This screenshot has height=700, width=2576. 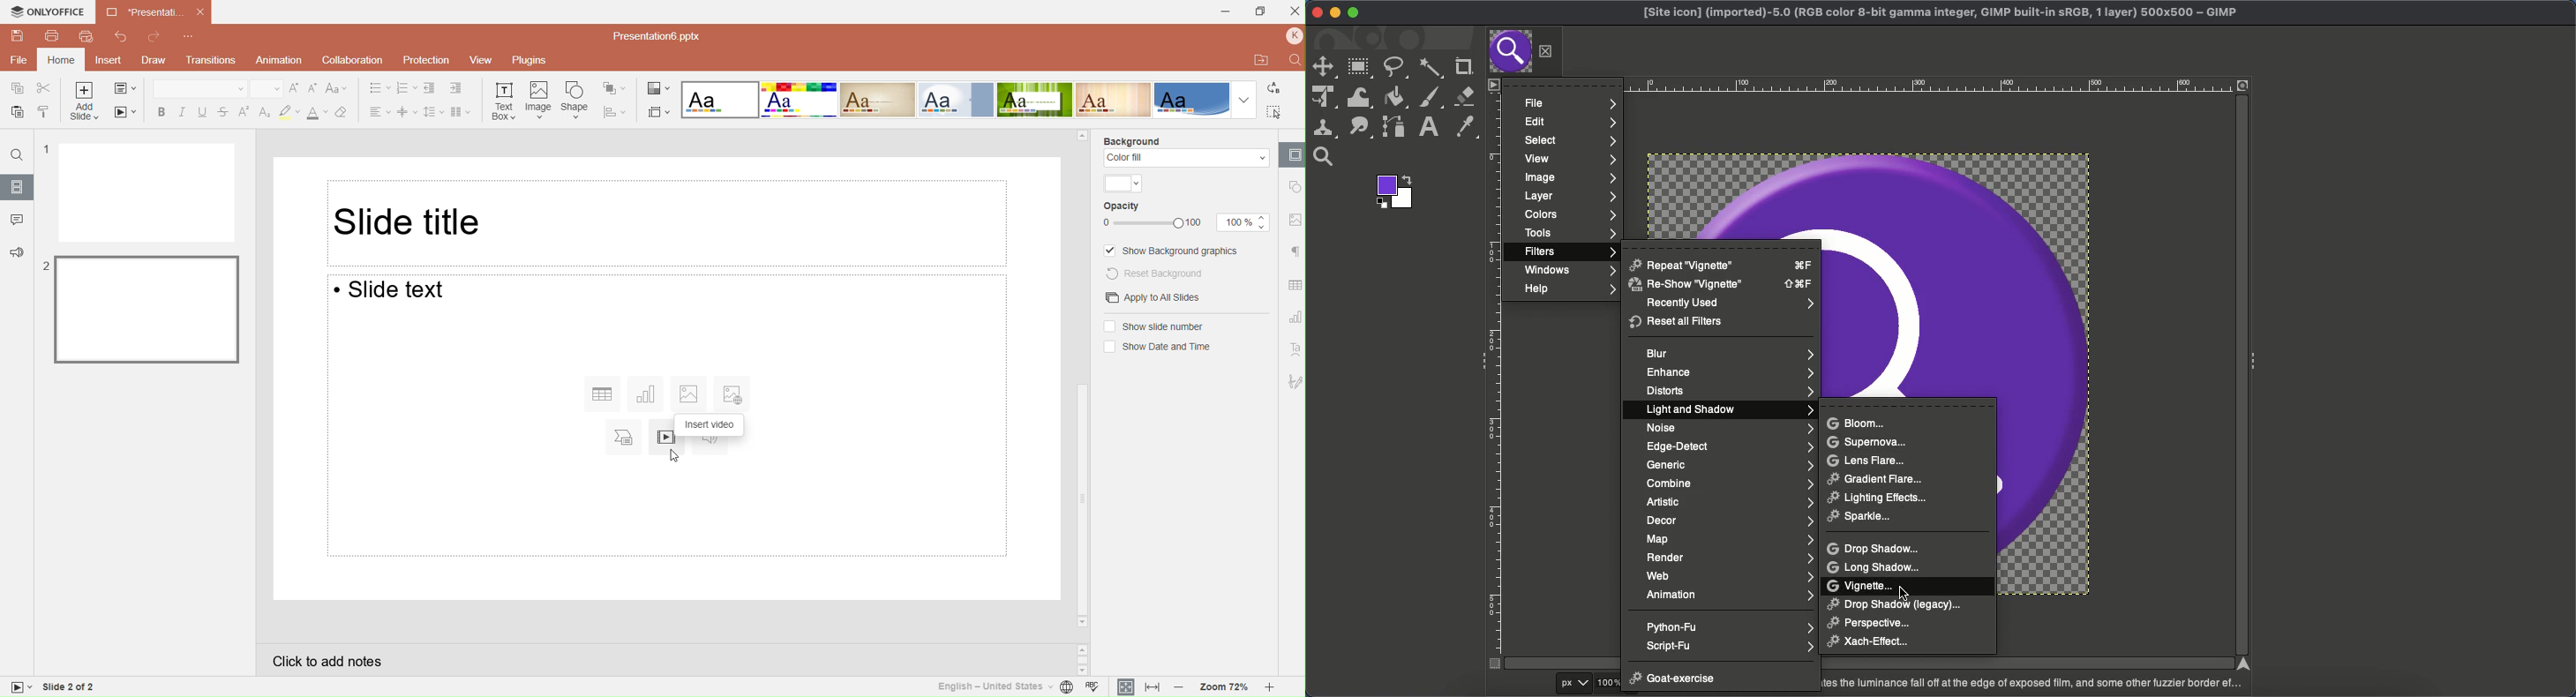 I want to click on Web, so click(x=1732, y=576).